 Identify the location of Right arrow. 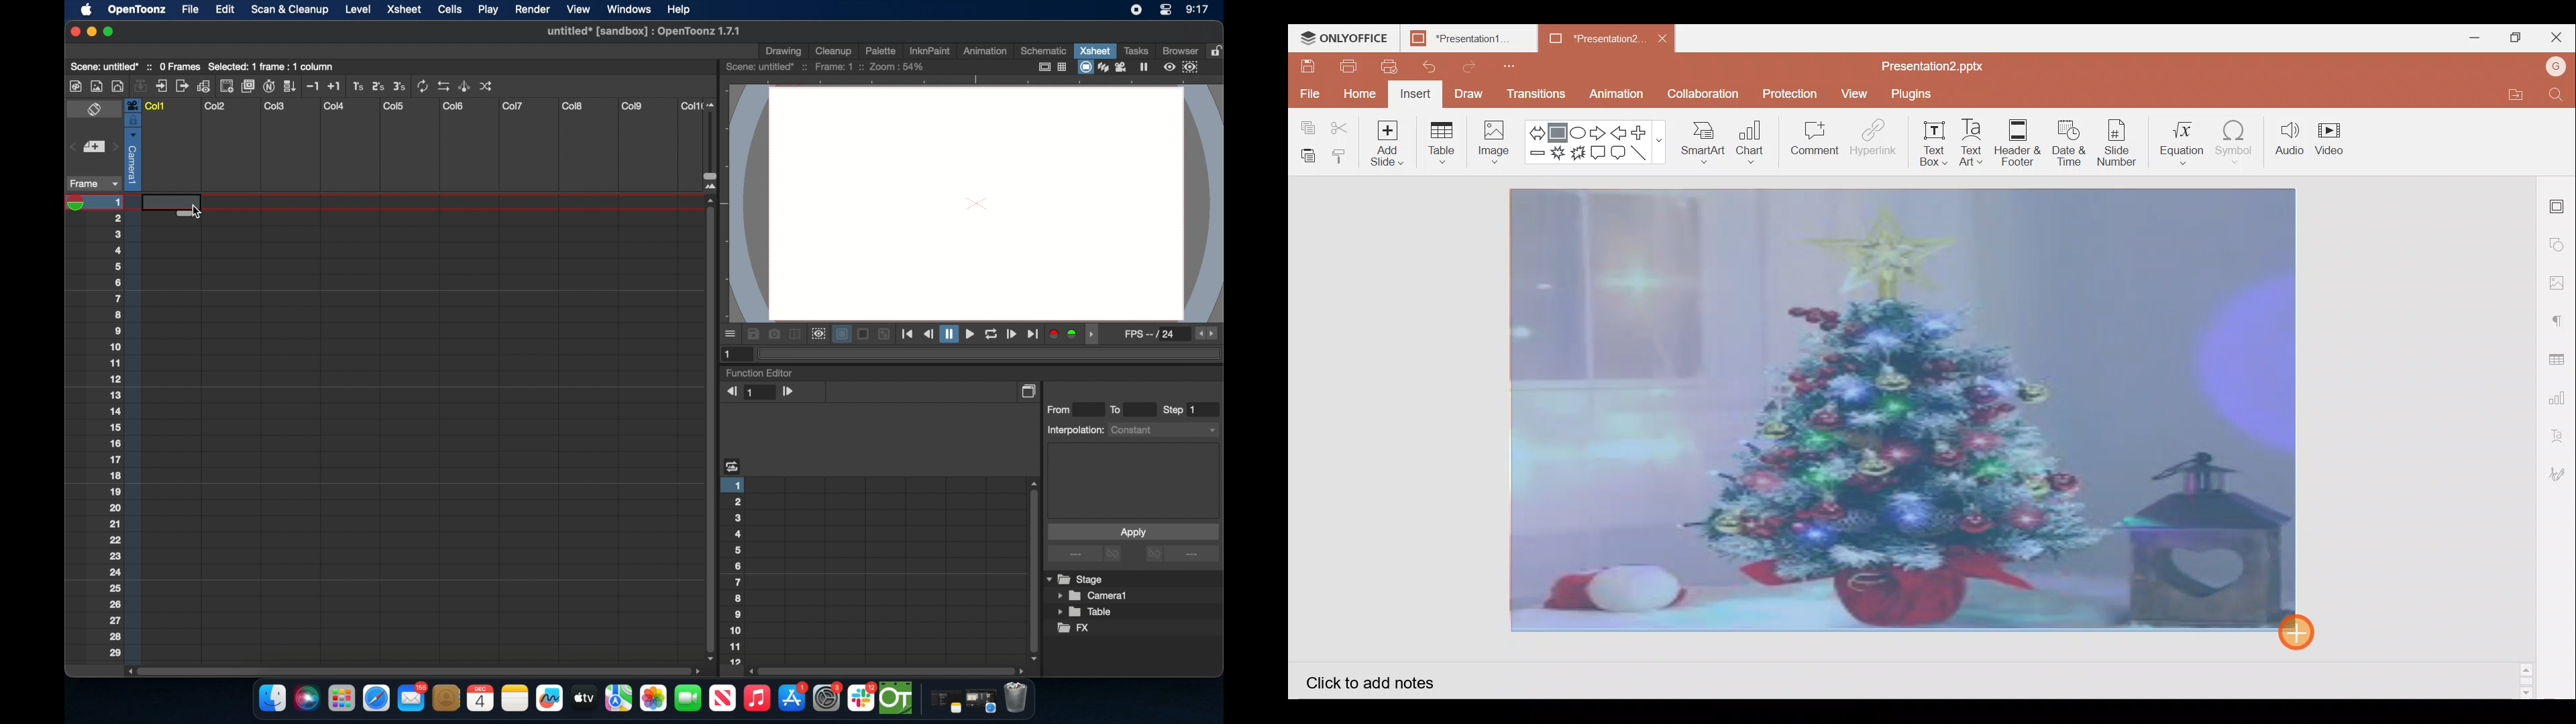
(1599, 131).